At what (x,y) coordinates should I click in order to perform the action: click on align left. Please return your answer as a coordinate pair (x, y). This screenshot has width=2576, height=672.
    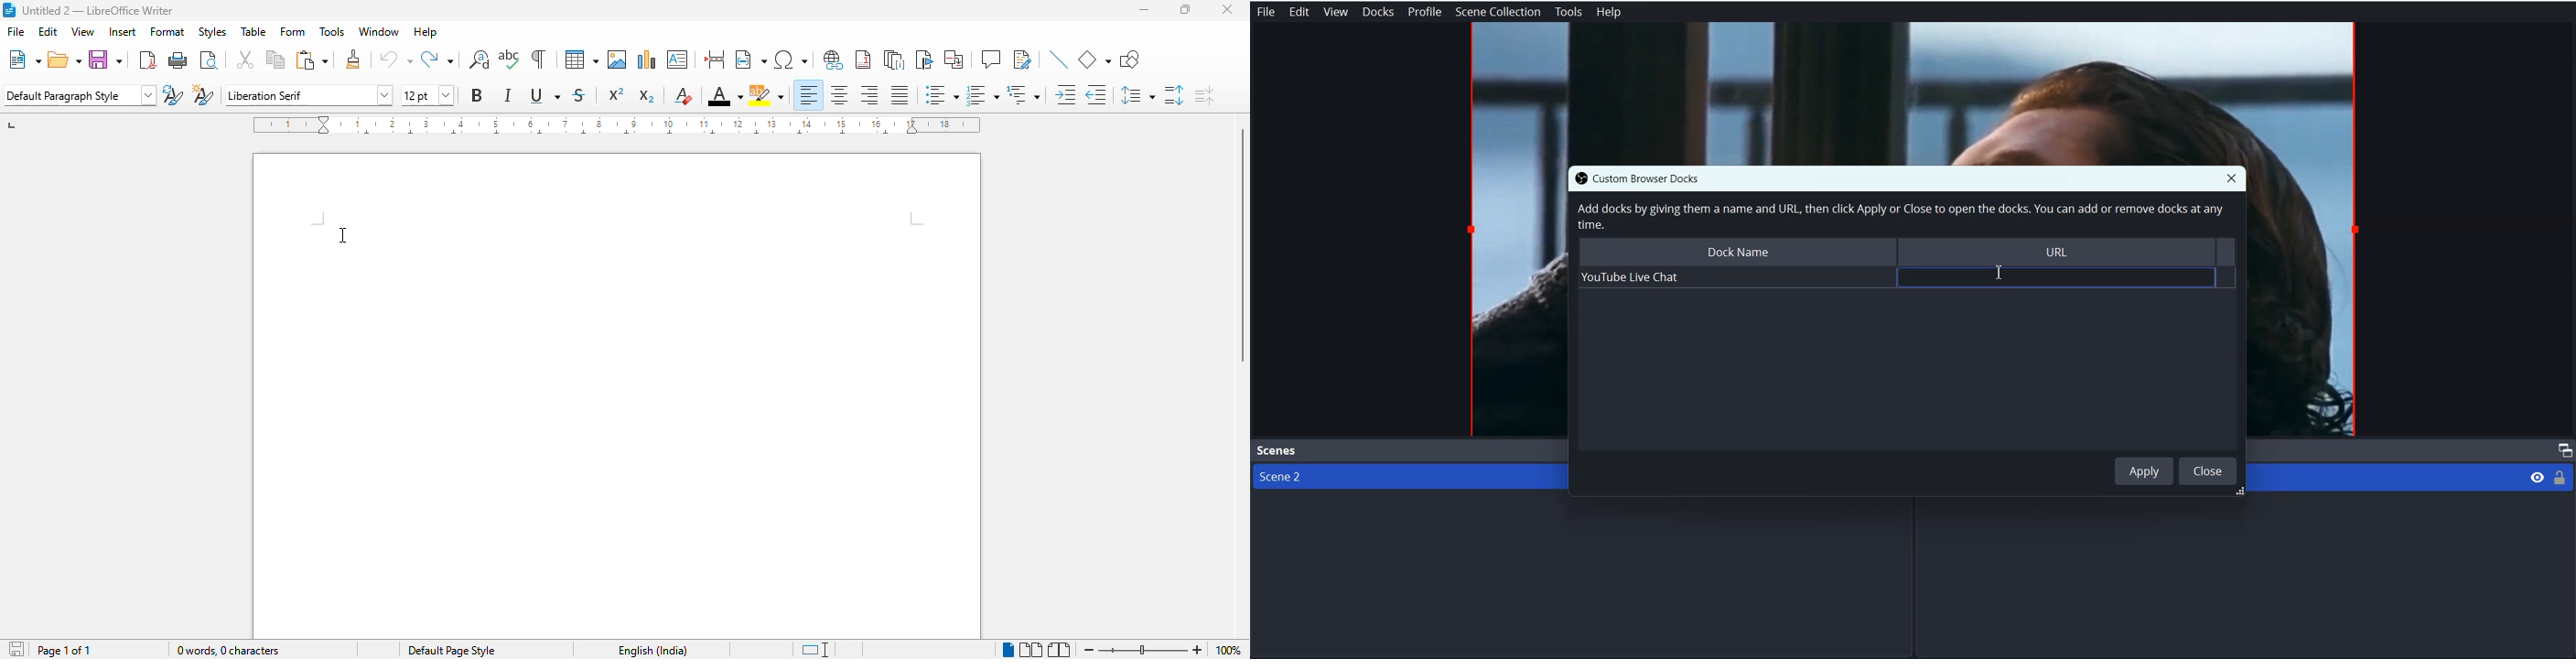
    Looking at the image, I should click on (808, 95).